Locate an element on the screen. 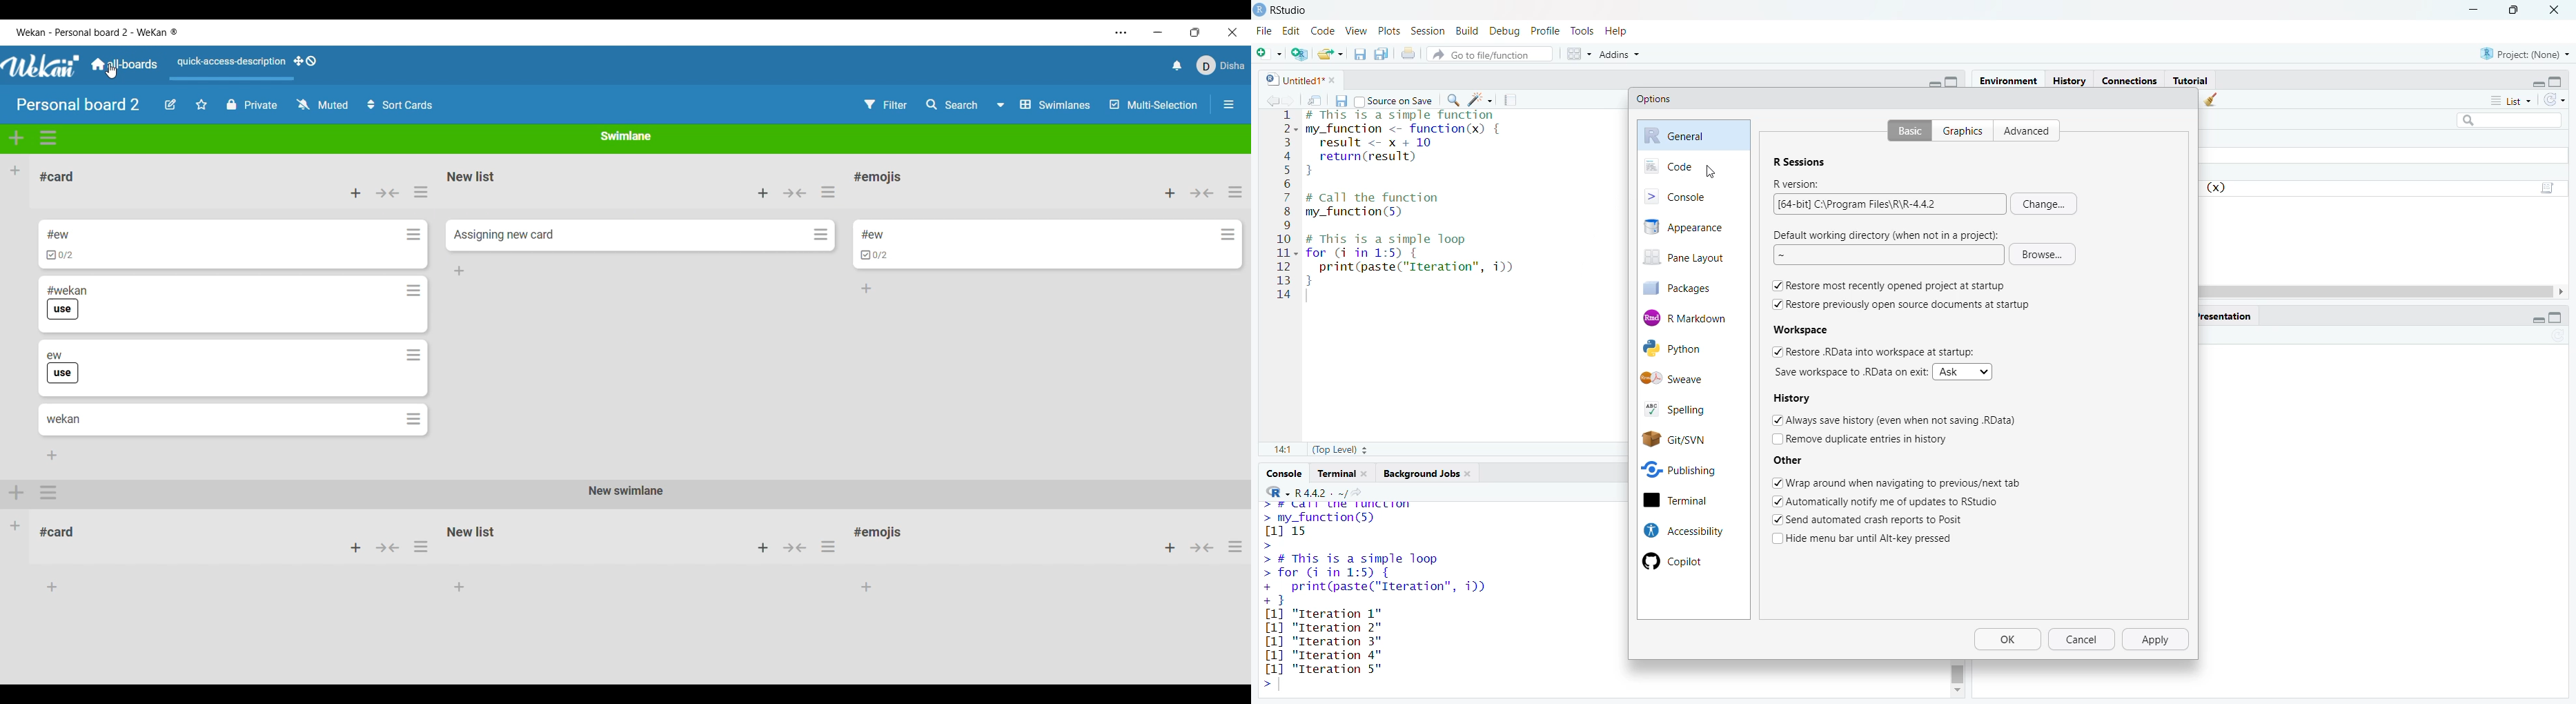 Image resolution: width=2576 pixels, height=728 pixels. packages is located at coordinates (1687, 288).